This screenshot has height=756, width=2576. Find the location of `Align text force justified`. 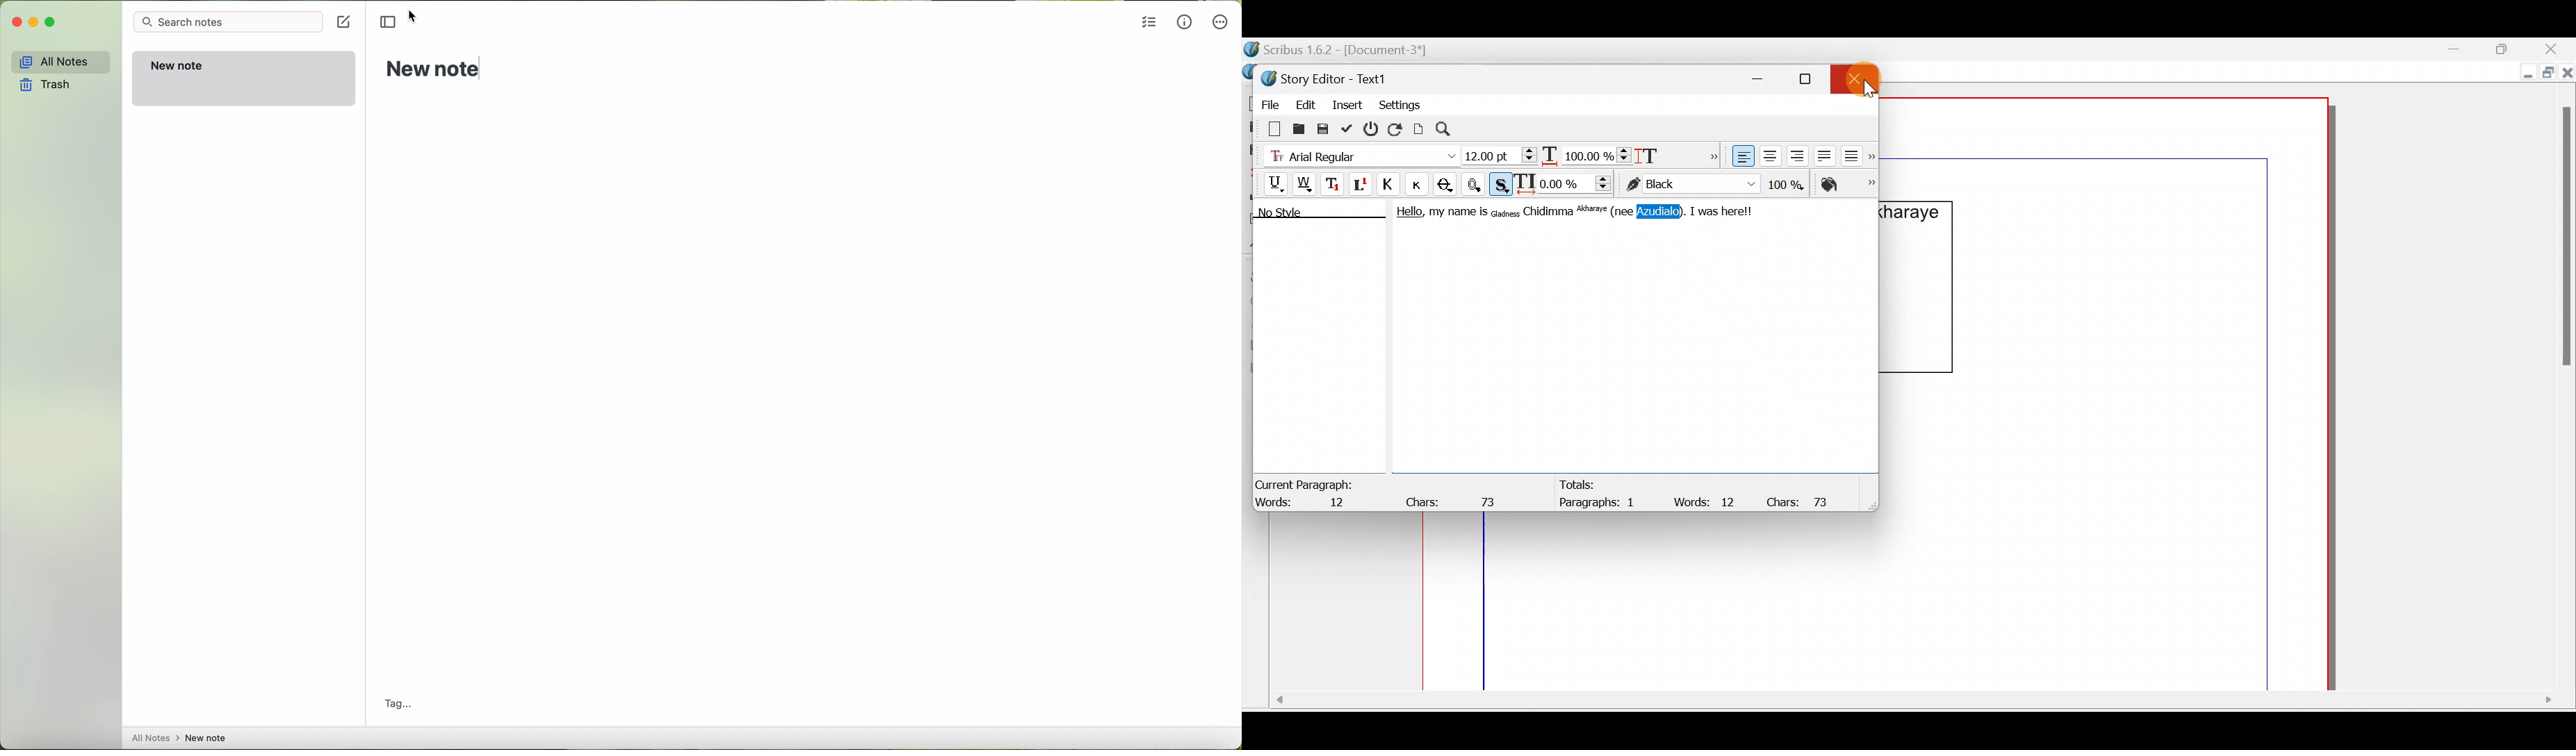

Align text force justified is located at coordinates (1855, 153).